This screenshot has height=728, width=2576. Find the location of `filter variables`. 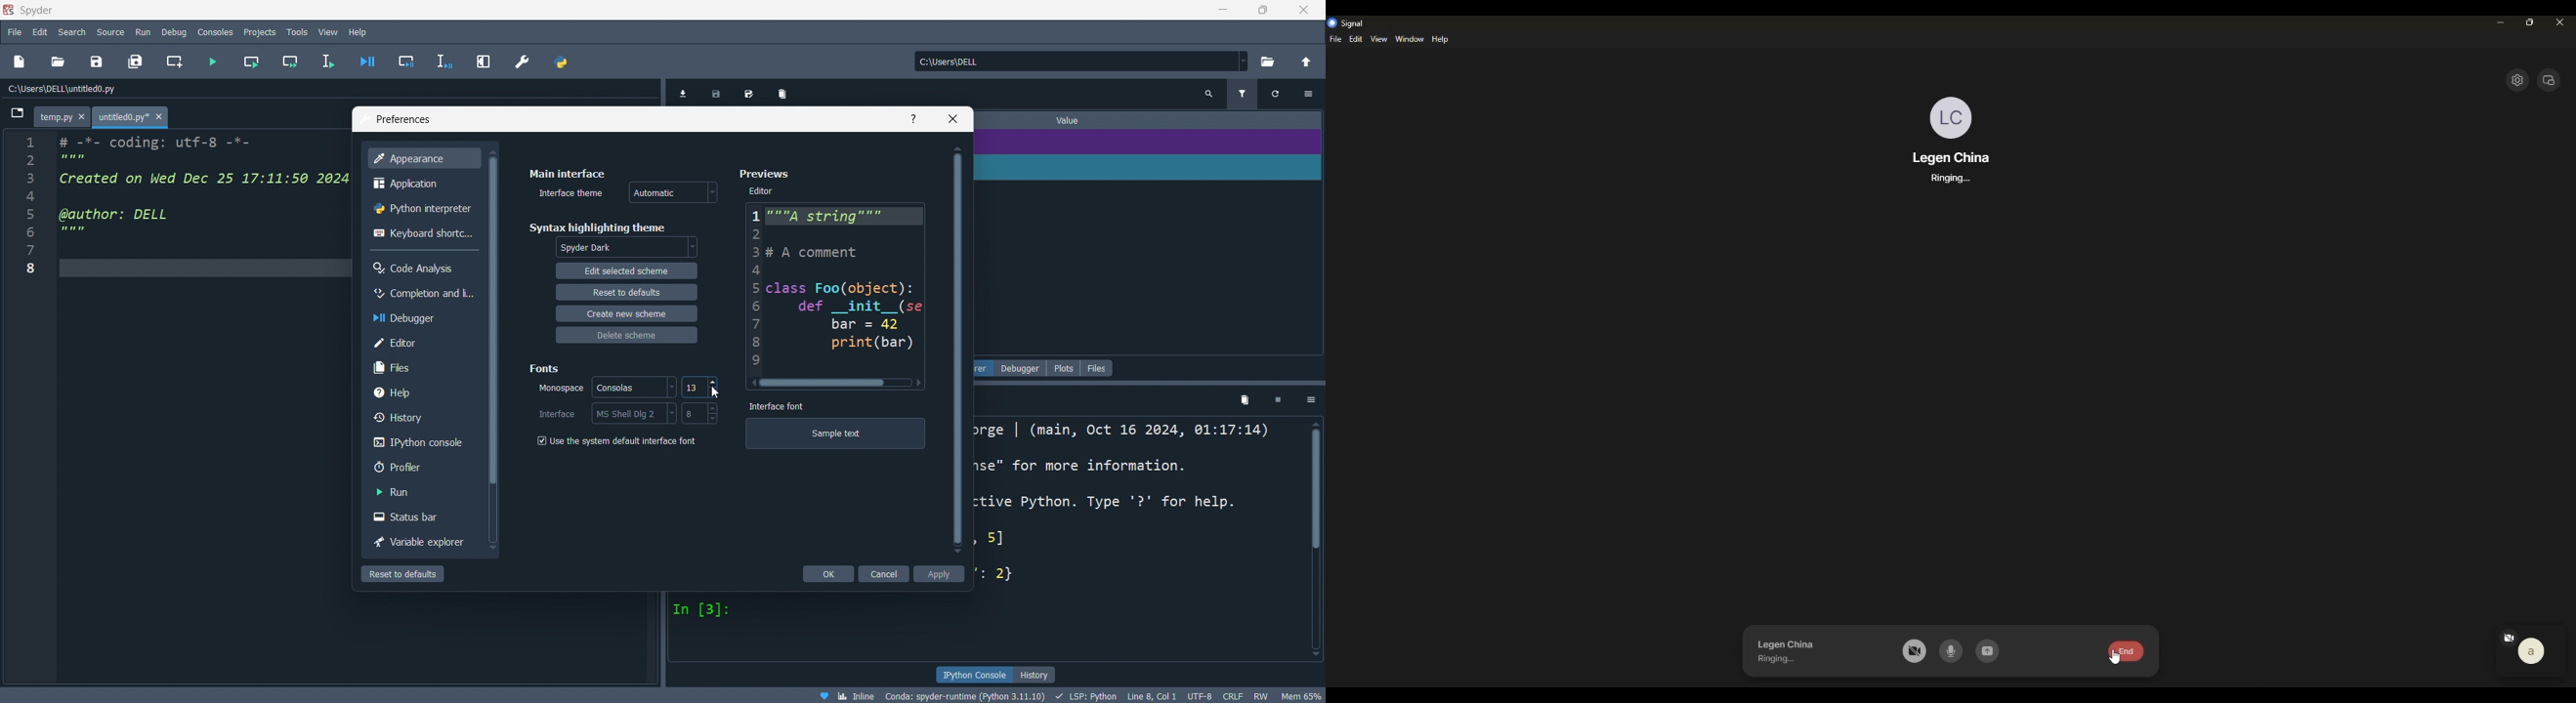

filter variables is located at coordinates (1243, 95).